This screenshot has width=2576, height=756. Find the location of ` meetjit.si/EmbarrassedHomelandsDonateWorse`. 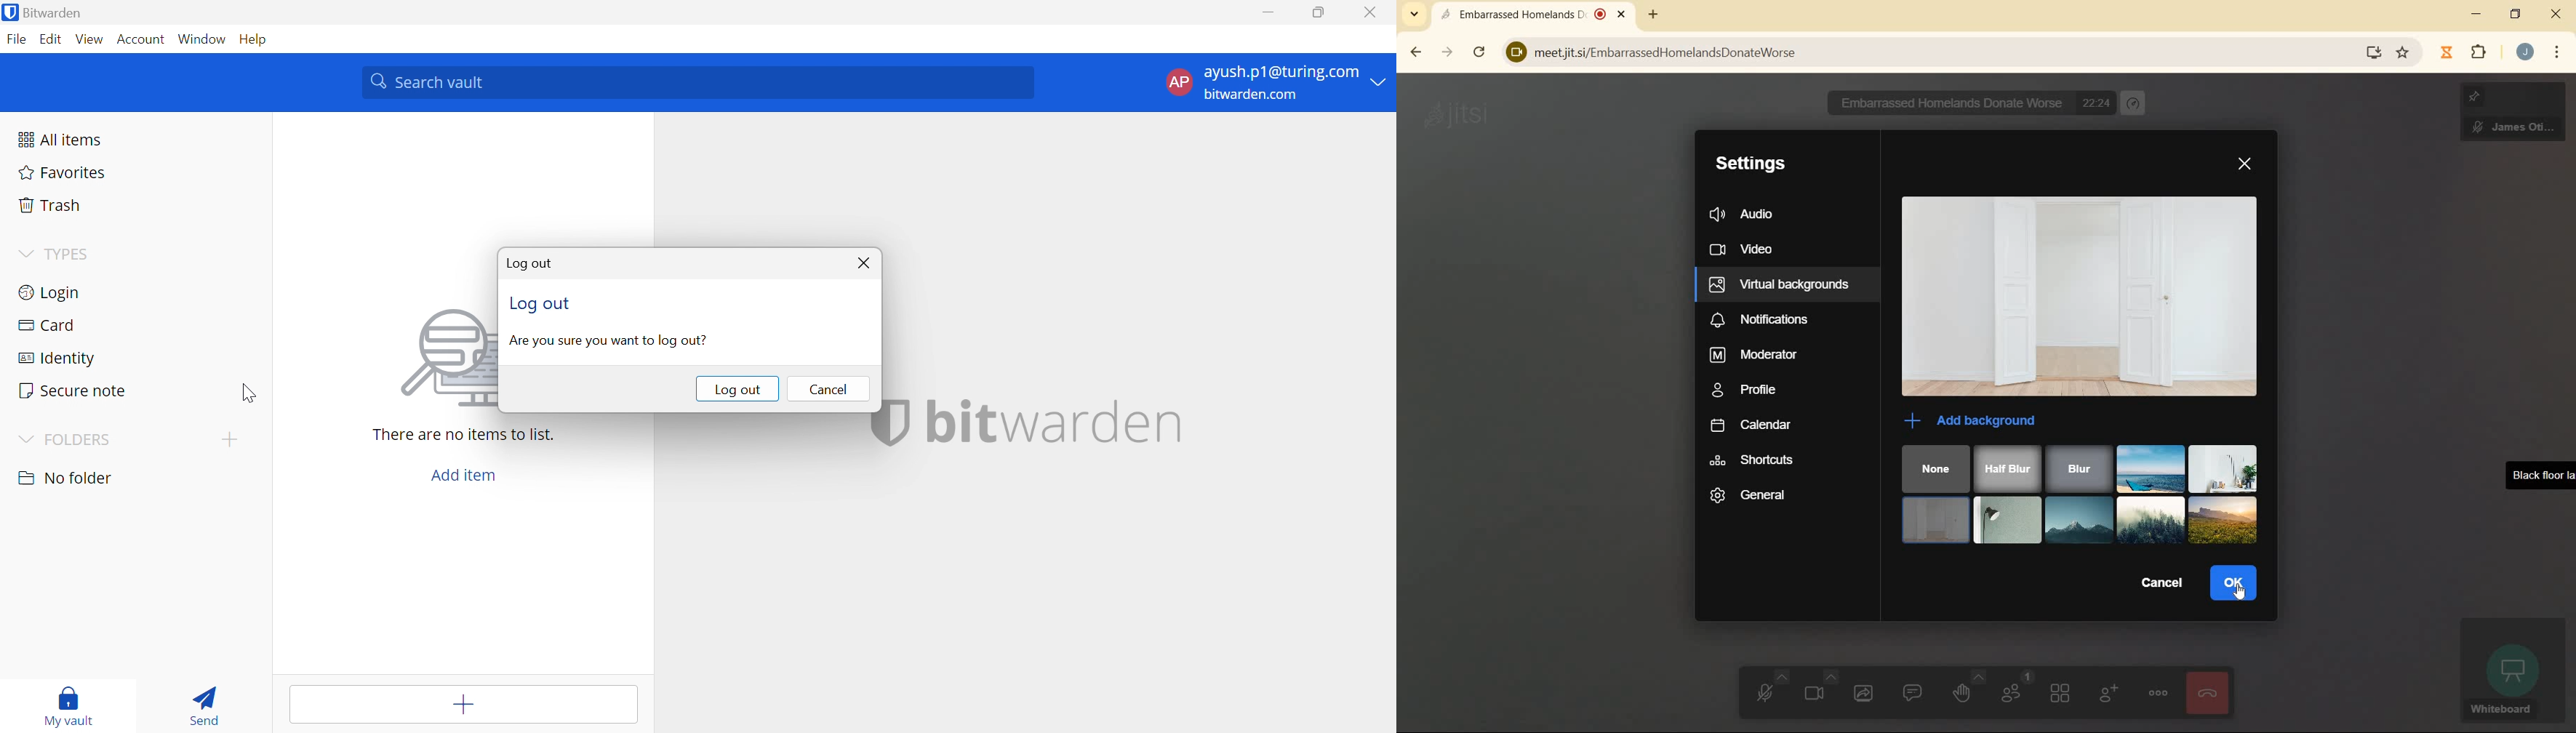

 meetjit.si/EmbarrassedHomelandsDonateWorse is located at coordinates (1920, 49).